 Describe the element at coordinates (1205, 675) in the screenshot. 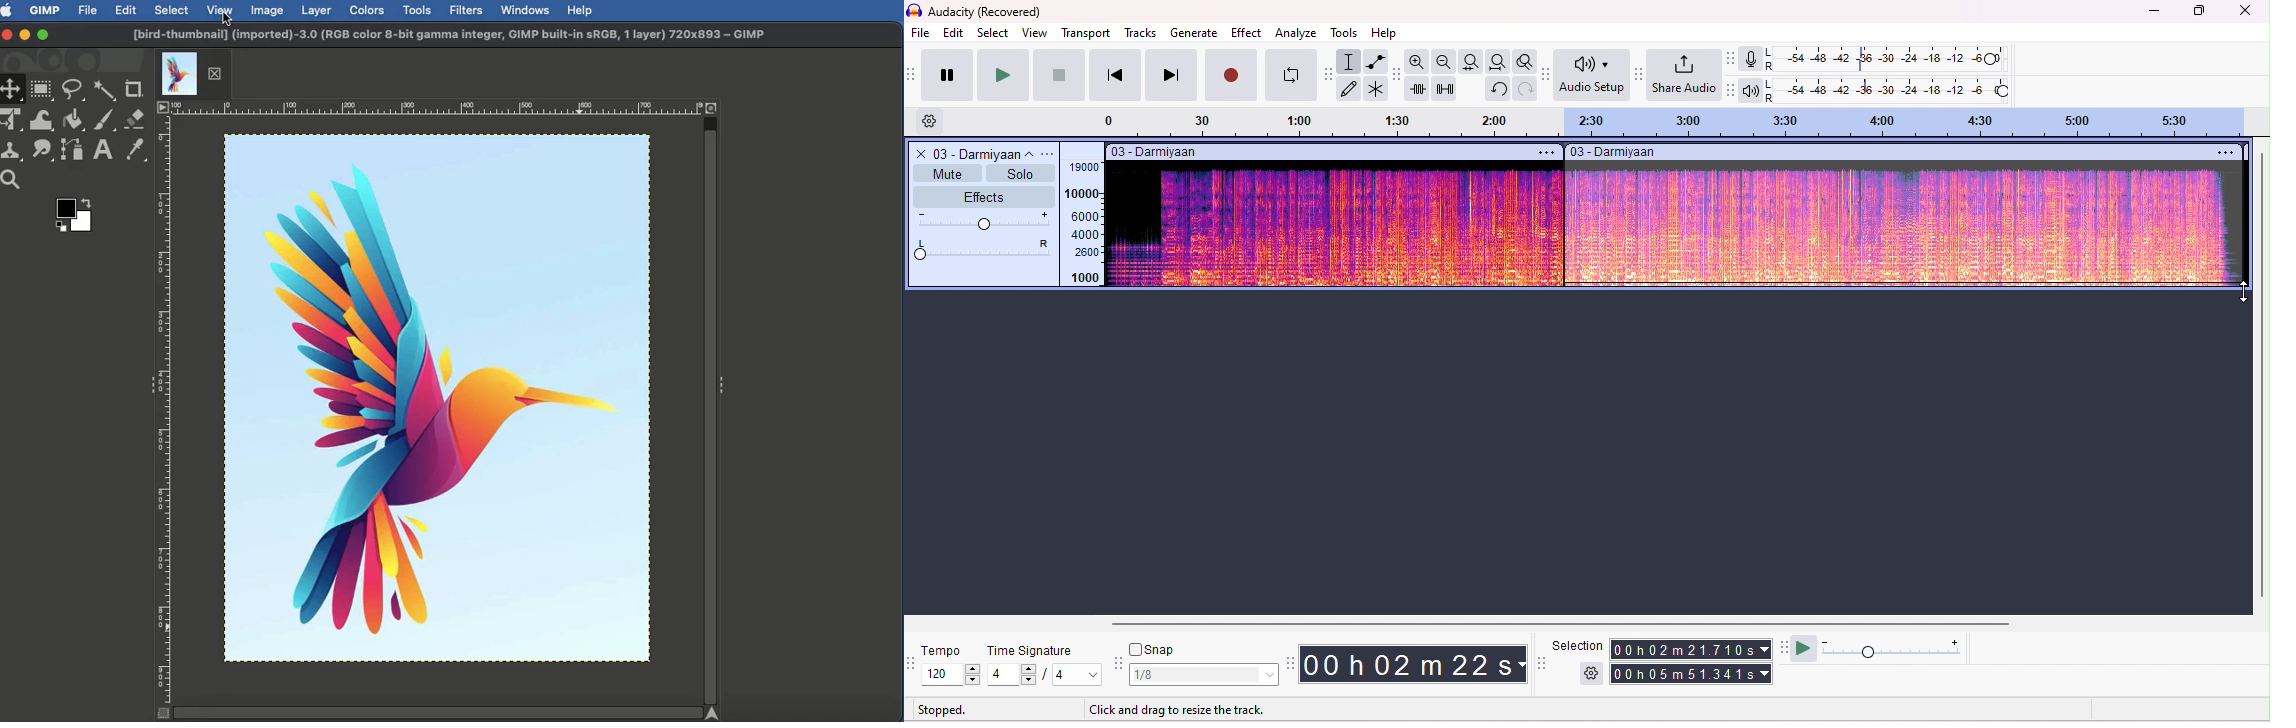

I see `select snap` at that location.